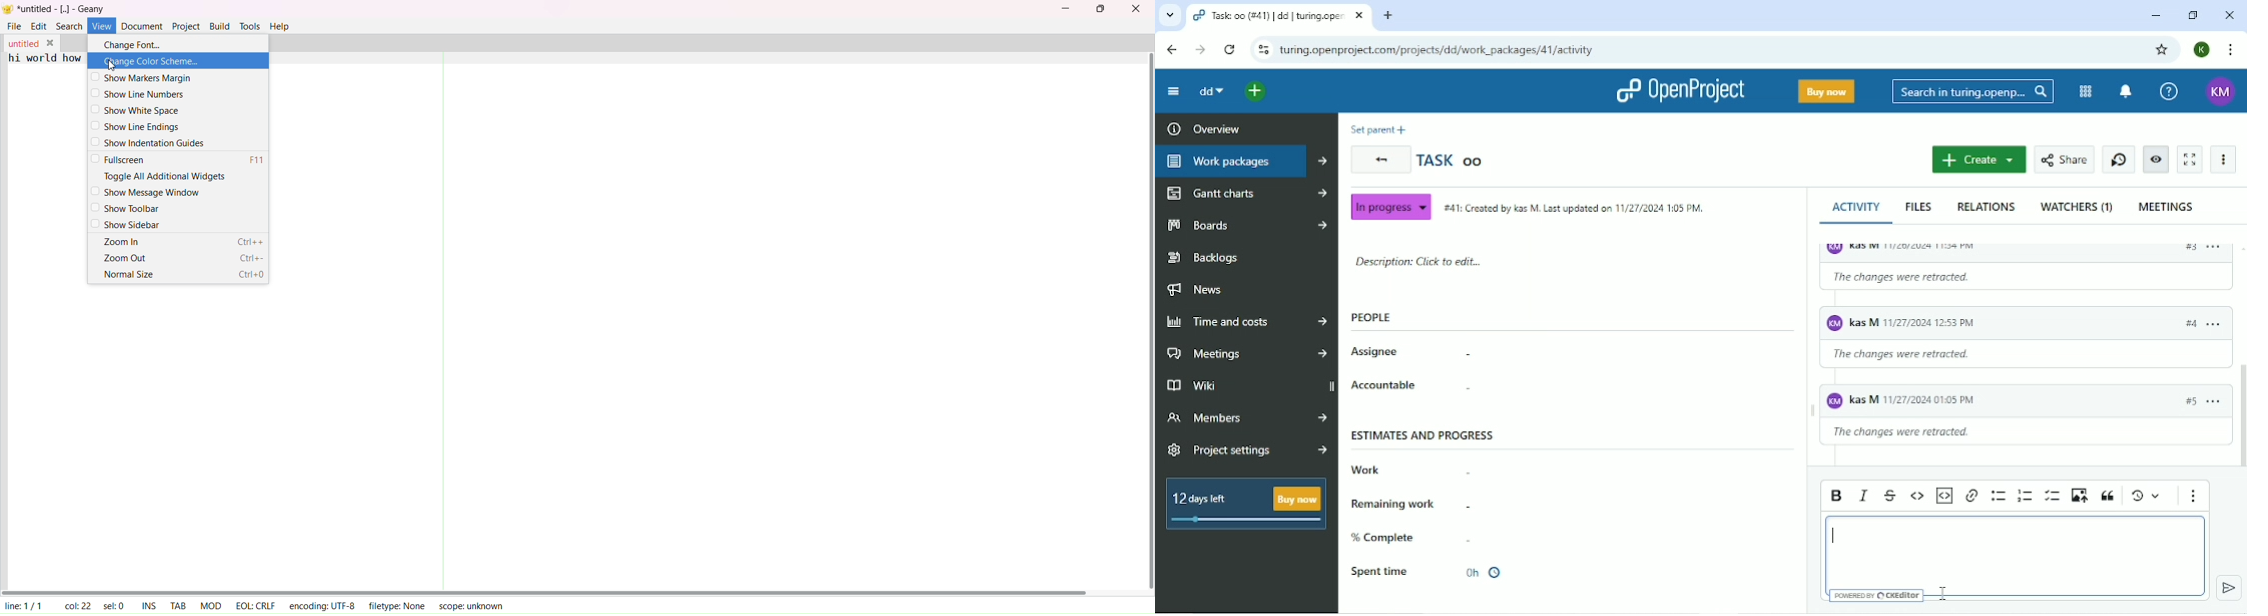  What do you see at coordinates (1390, 206) in the screenshot?
I see `In progress` at bounding box center [1390, 206].